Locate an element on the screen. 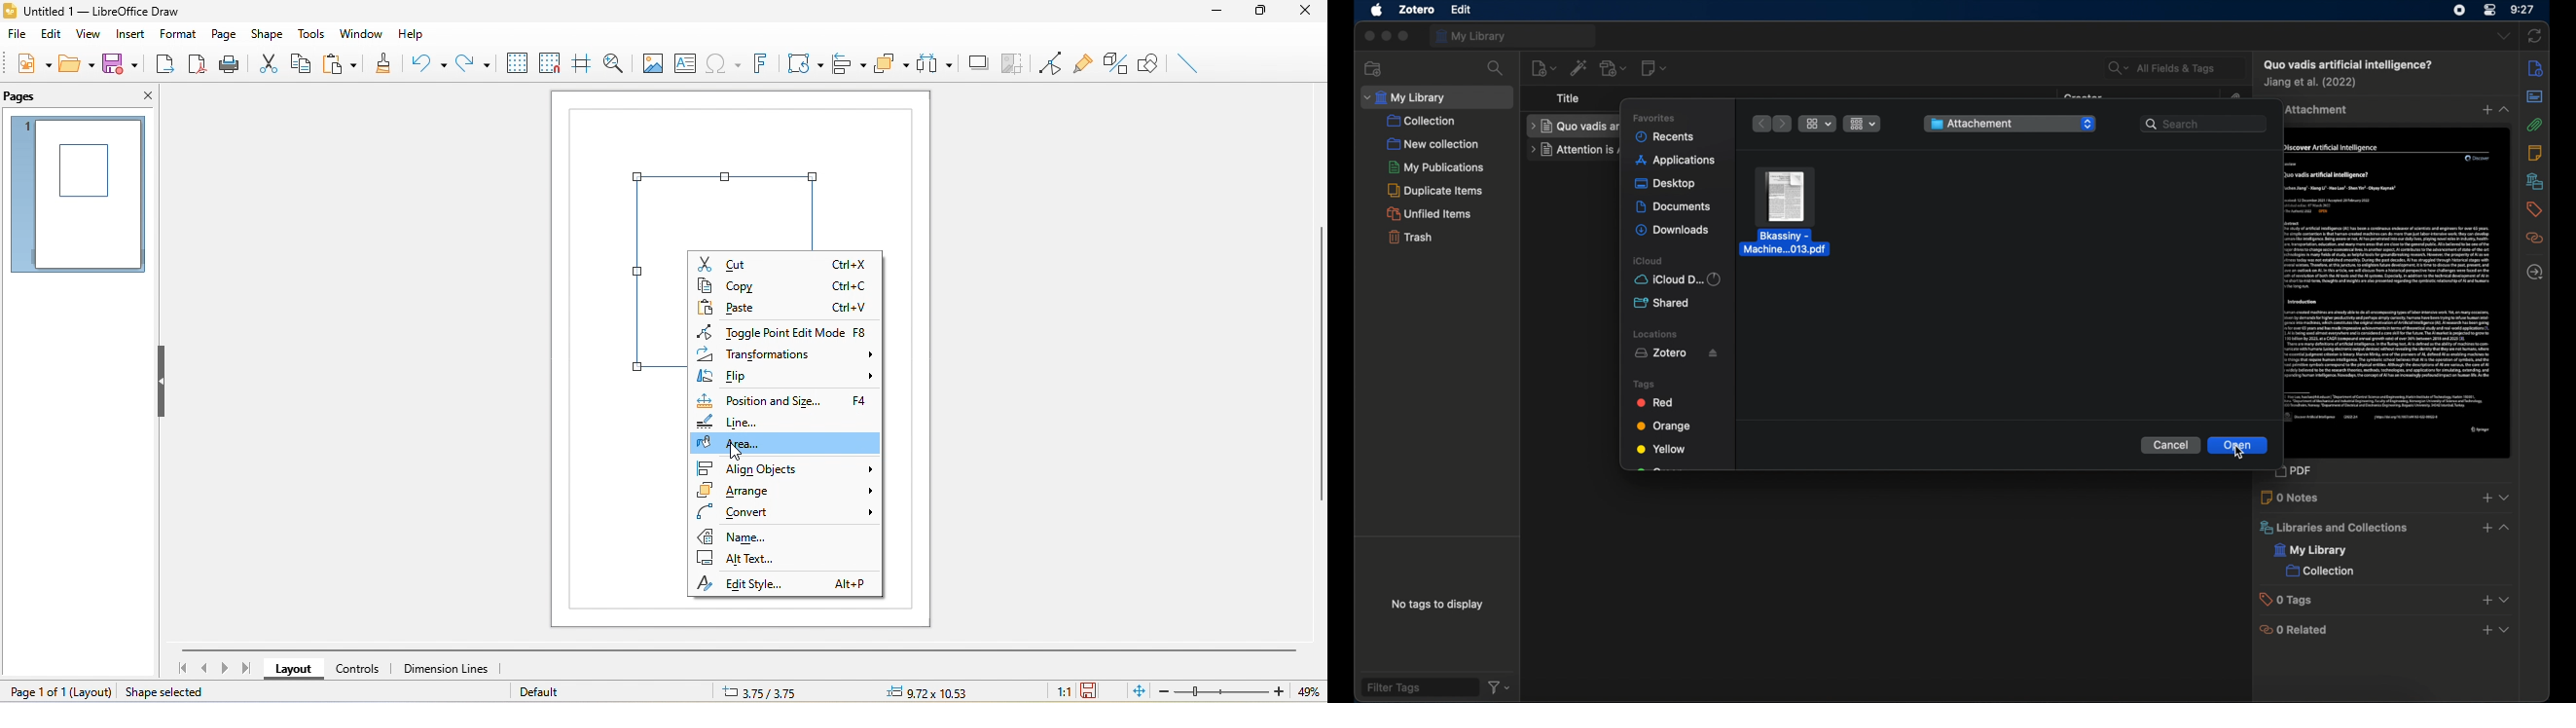  info is located at coordinates (2536, 68).